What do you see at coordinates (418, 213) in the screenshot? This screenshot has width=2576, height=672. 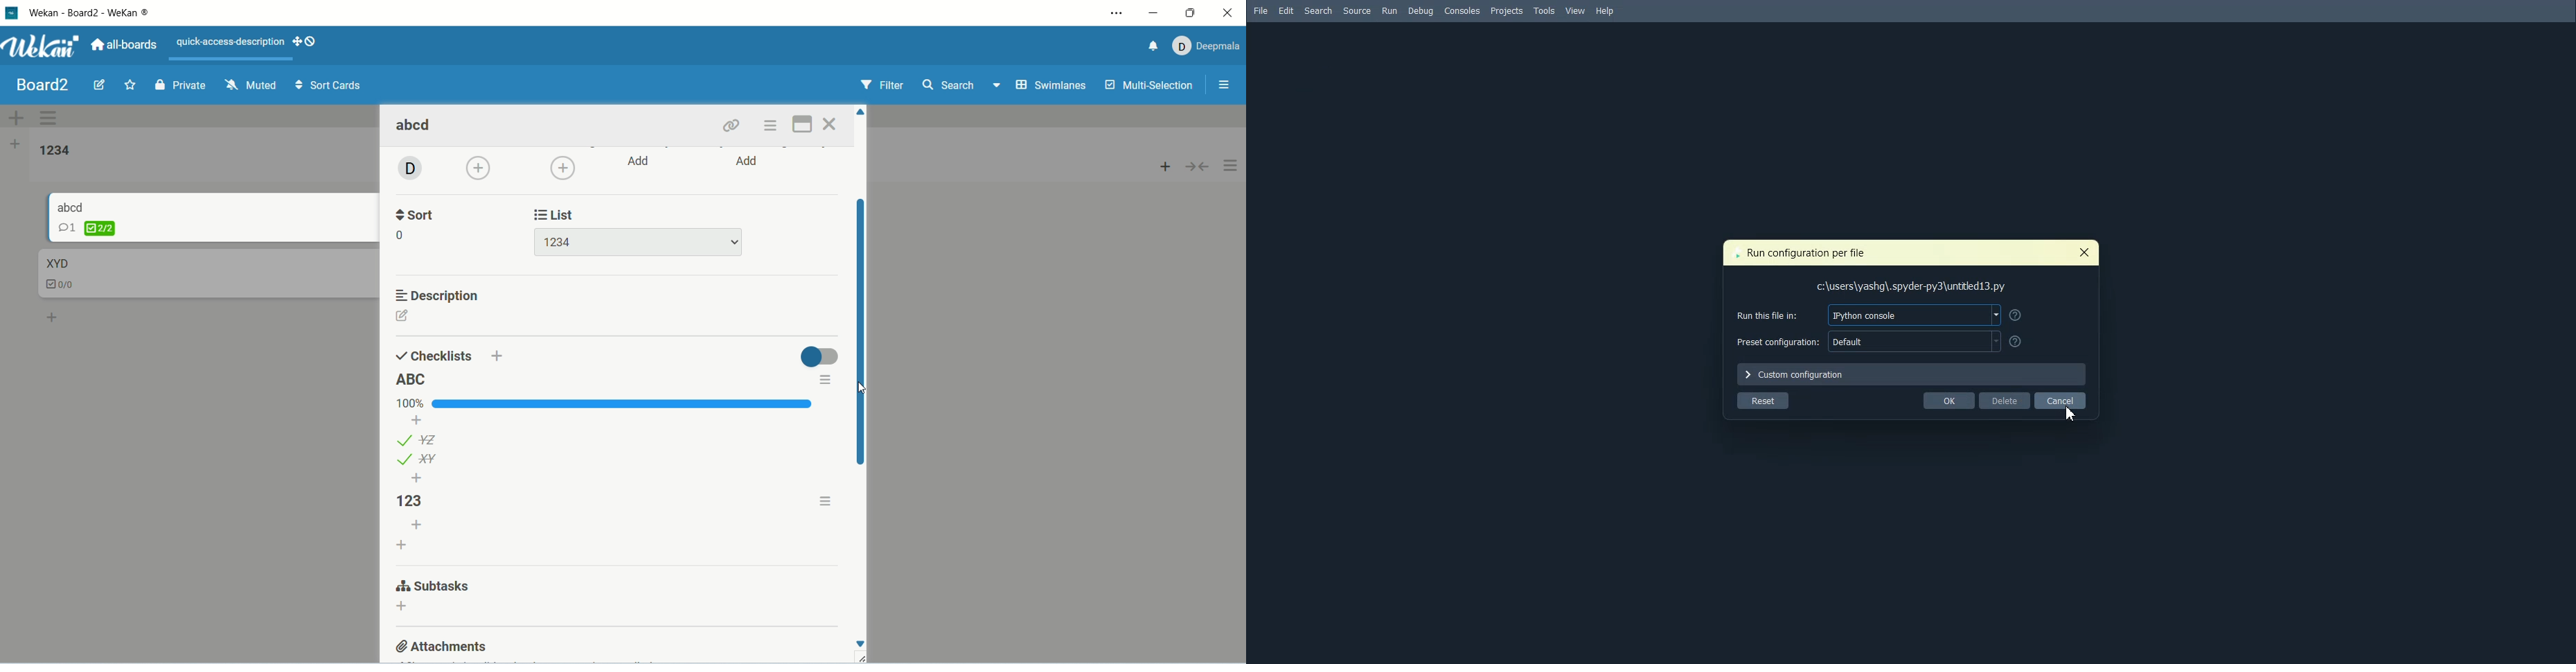 I see `sort` at bounding box center [418, 213].